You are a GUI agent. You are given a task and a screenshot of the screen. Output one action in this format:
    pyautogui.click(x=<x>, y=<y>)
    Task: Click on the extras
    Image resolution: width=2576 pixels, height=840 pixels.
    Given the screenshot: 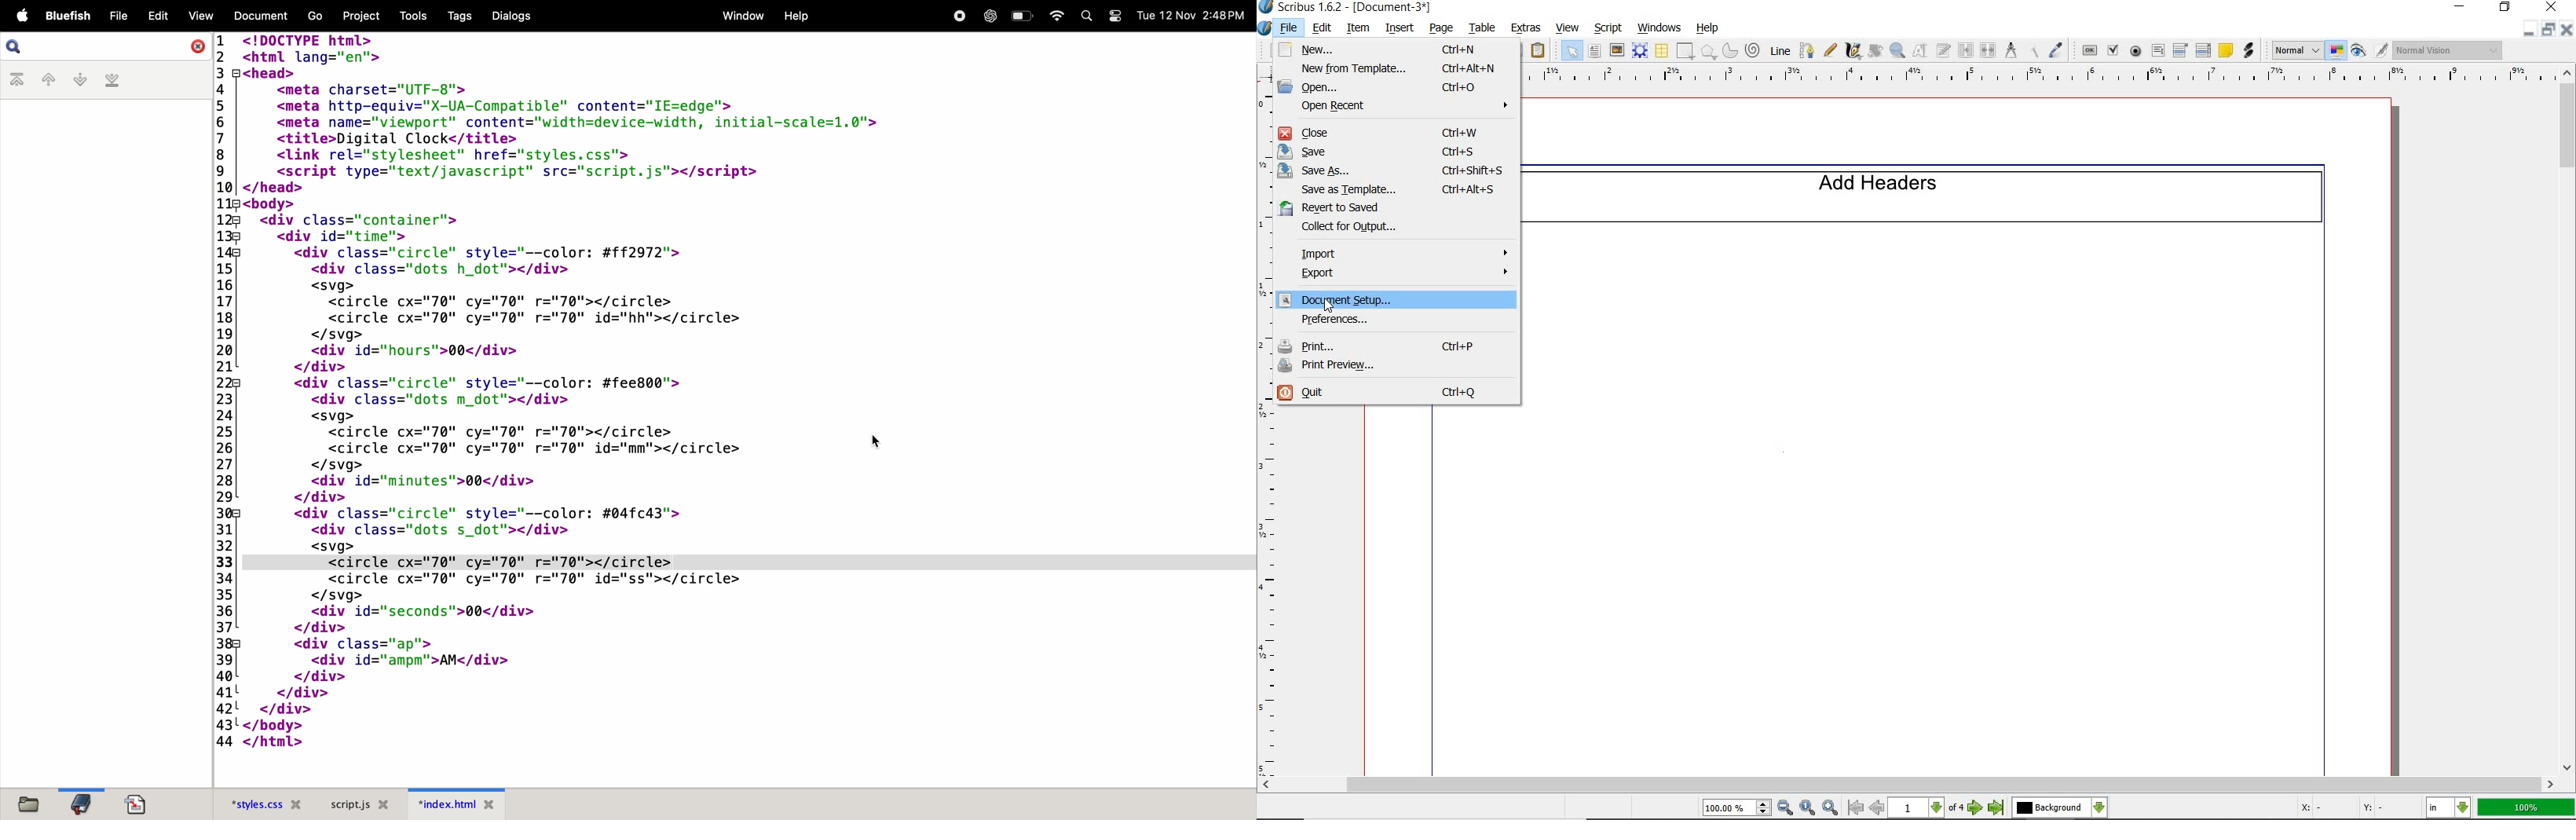 What is the action you would take?
    pyautogui.click(x=1528, y=27)
    